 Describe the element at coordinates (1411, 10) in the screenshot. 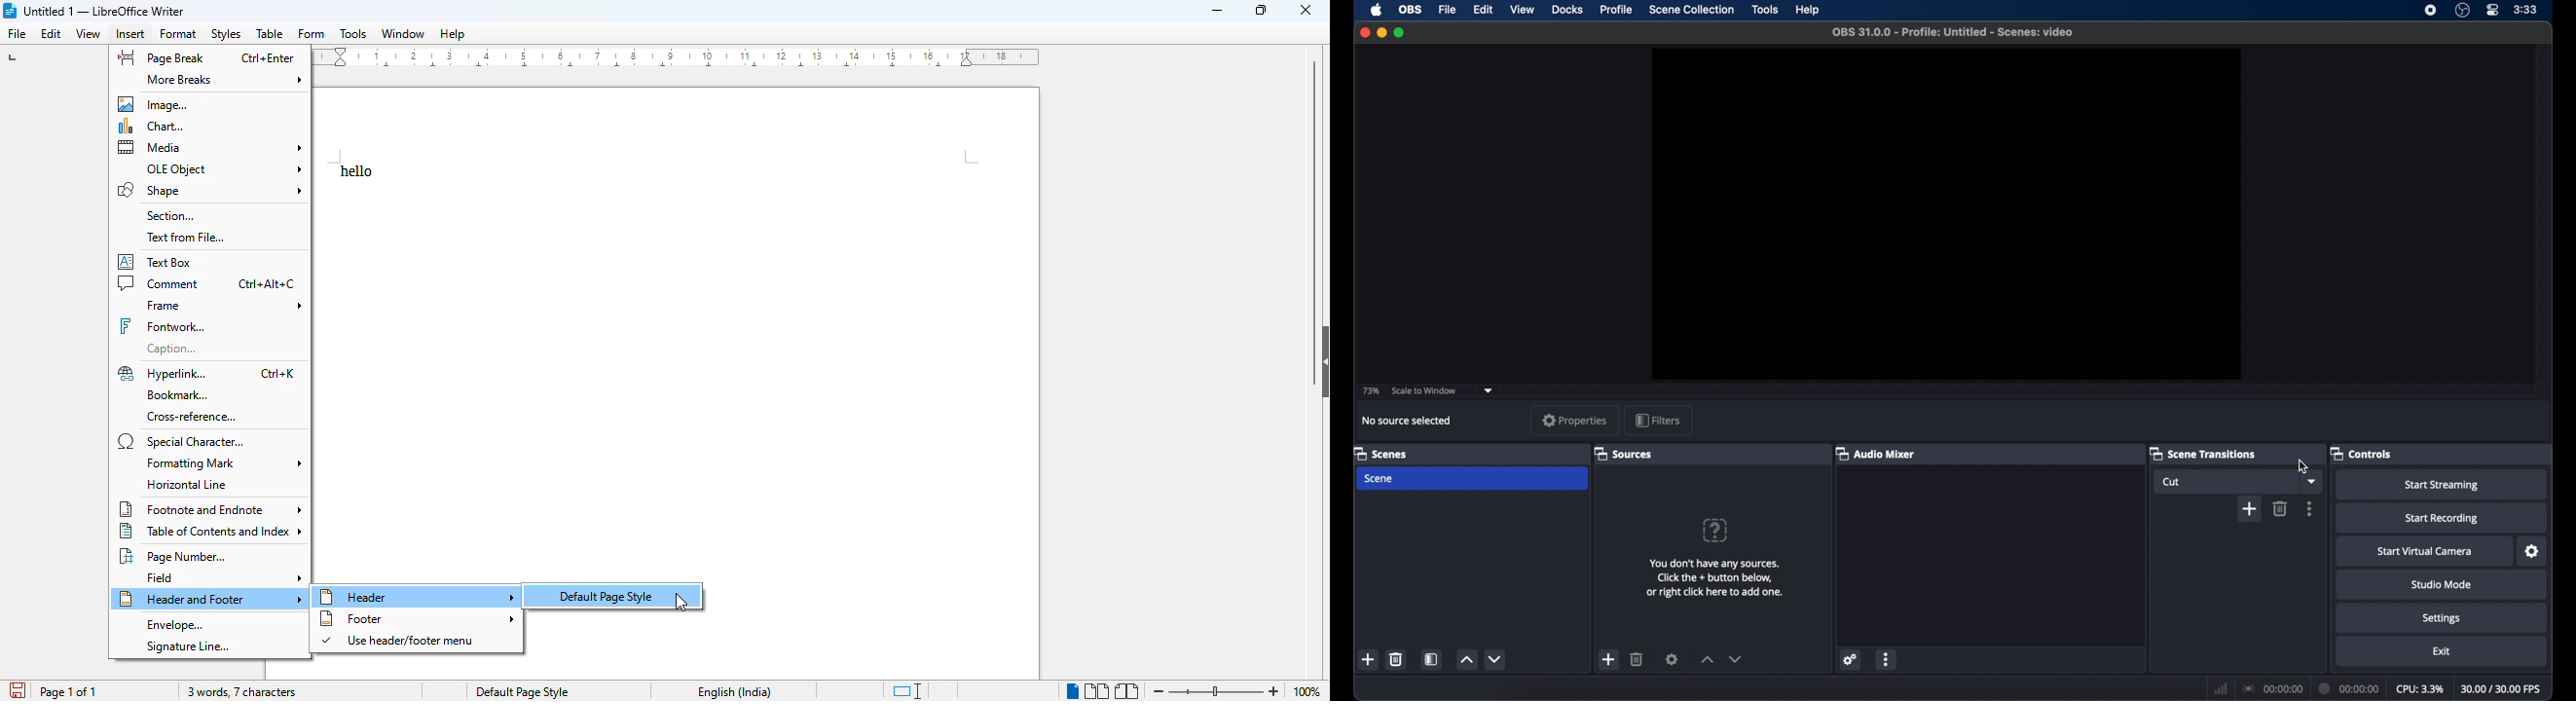

I see `obs` at that location.